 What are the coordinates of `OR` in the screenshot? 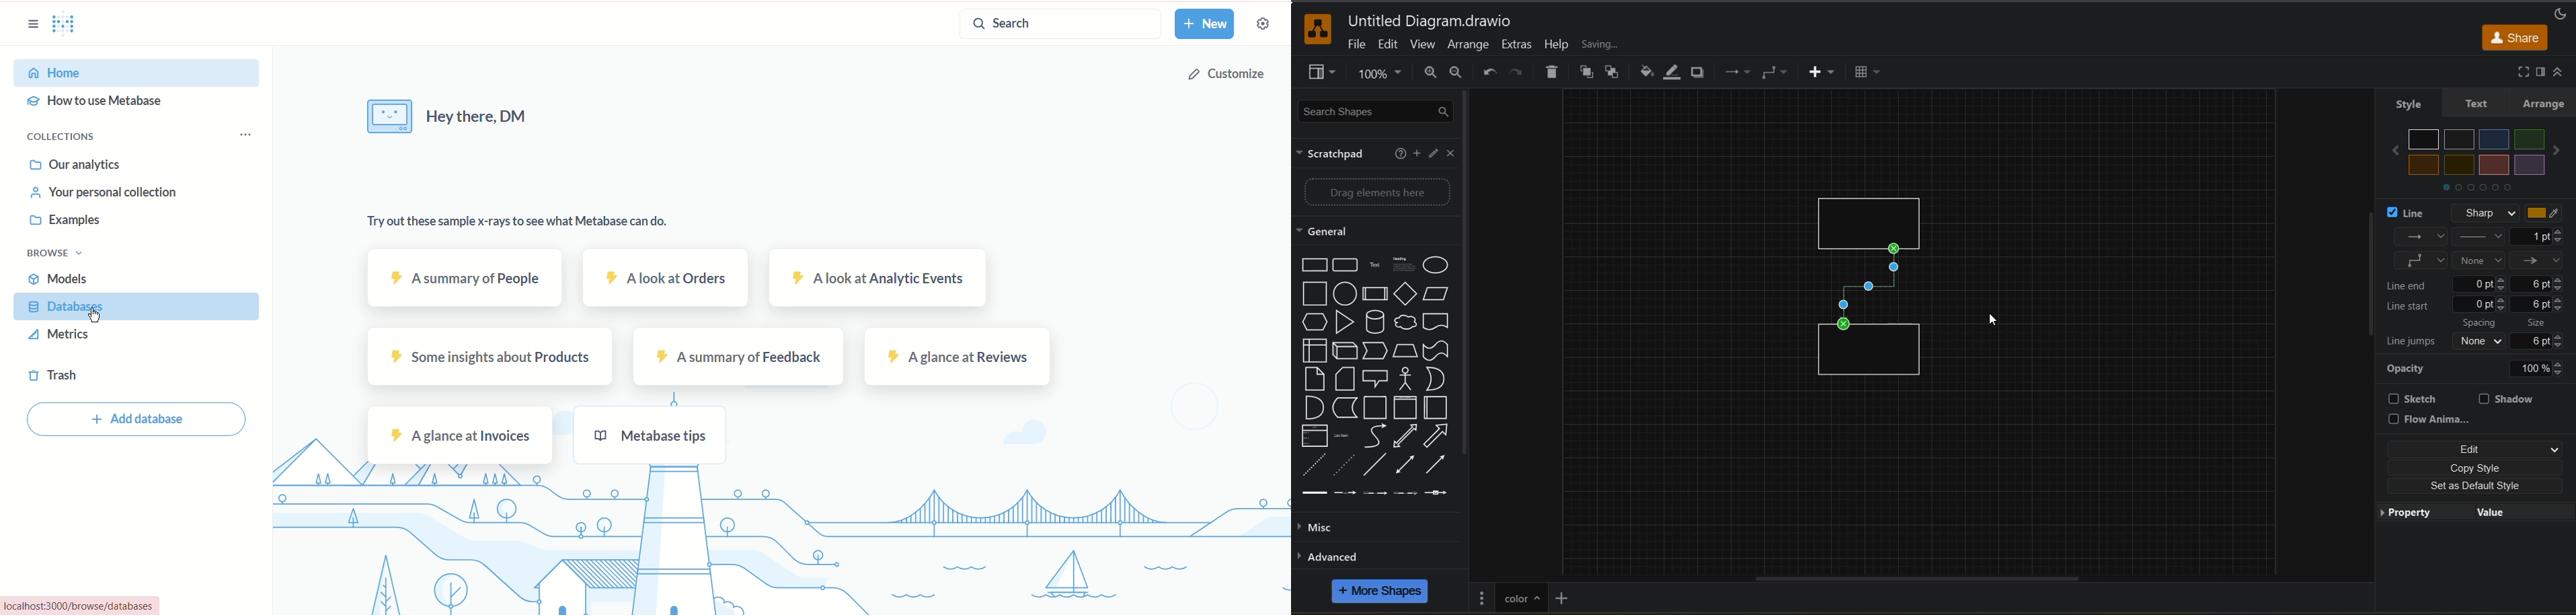 It's located at (1438, 380).